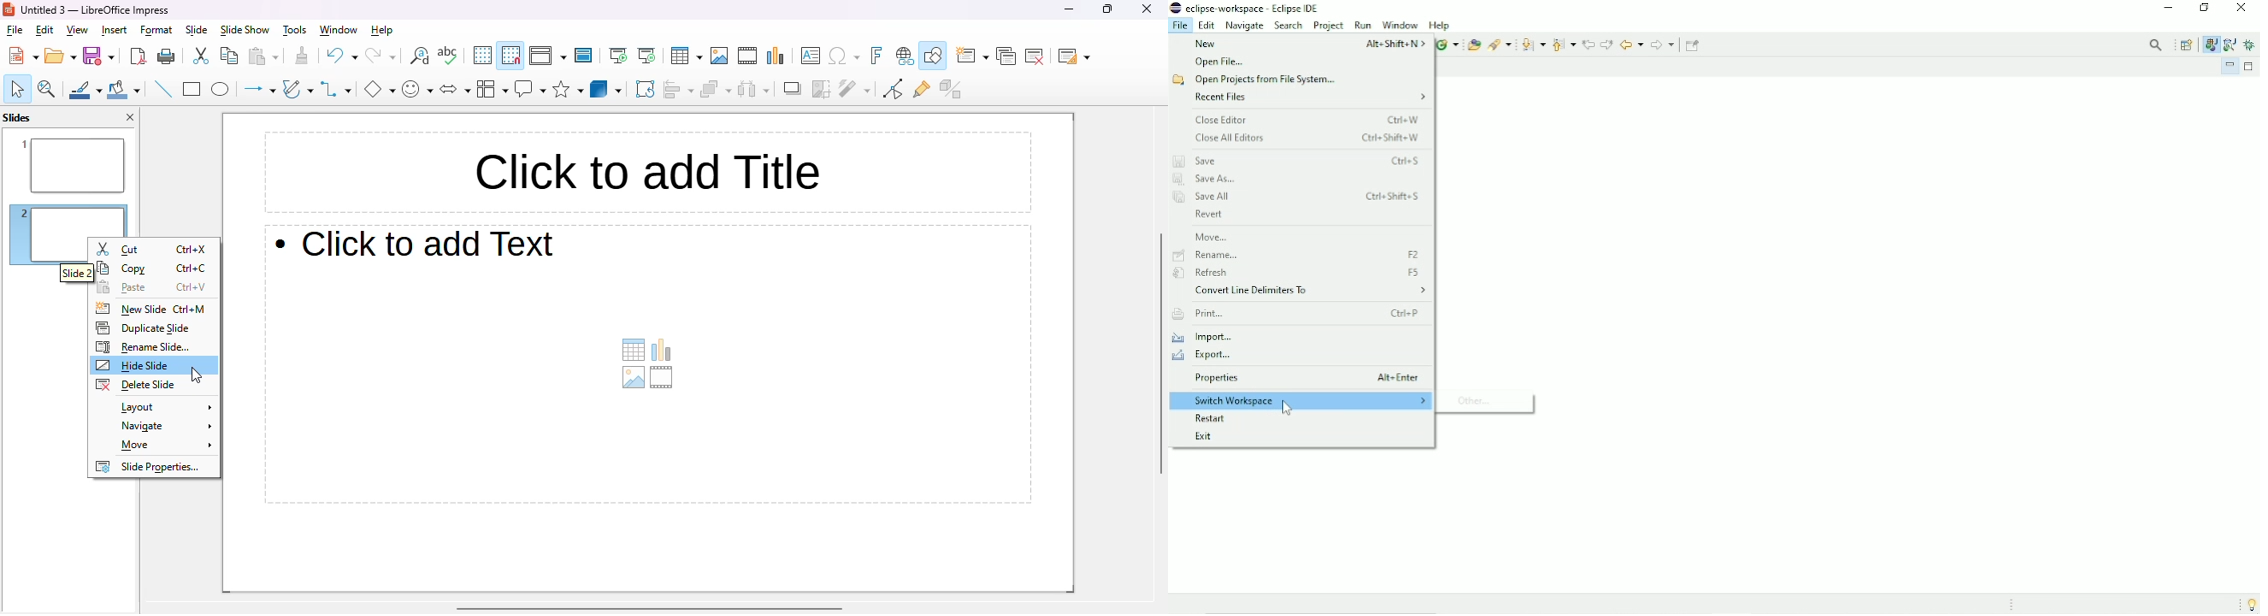 The width and height of the screenshot is (2268, 616). What do you see at coordinates (77, 30) in the screenshot?
I see `view` at bounding box center [77, 30].